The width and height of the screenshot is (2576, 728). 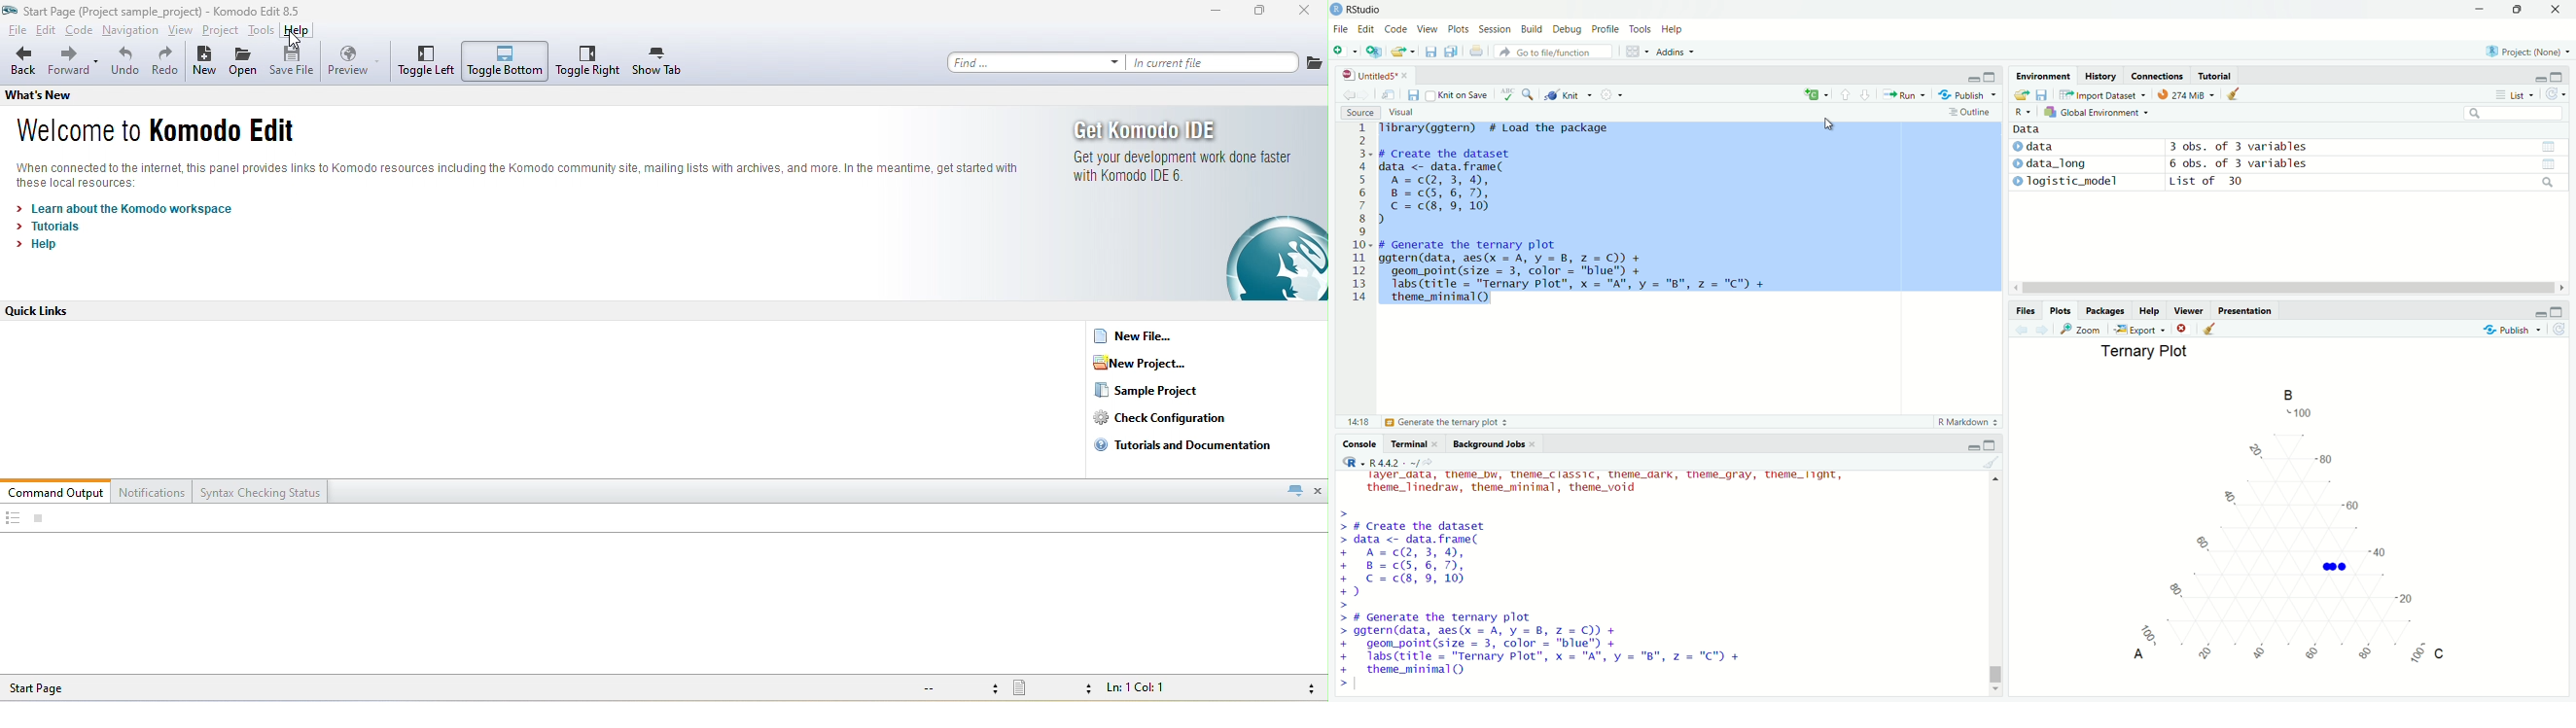 I want to click on List, so click(x=2512, y=95).